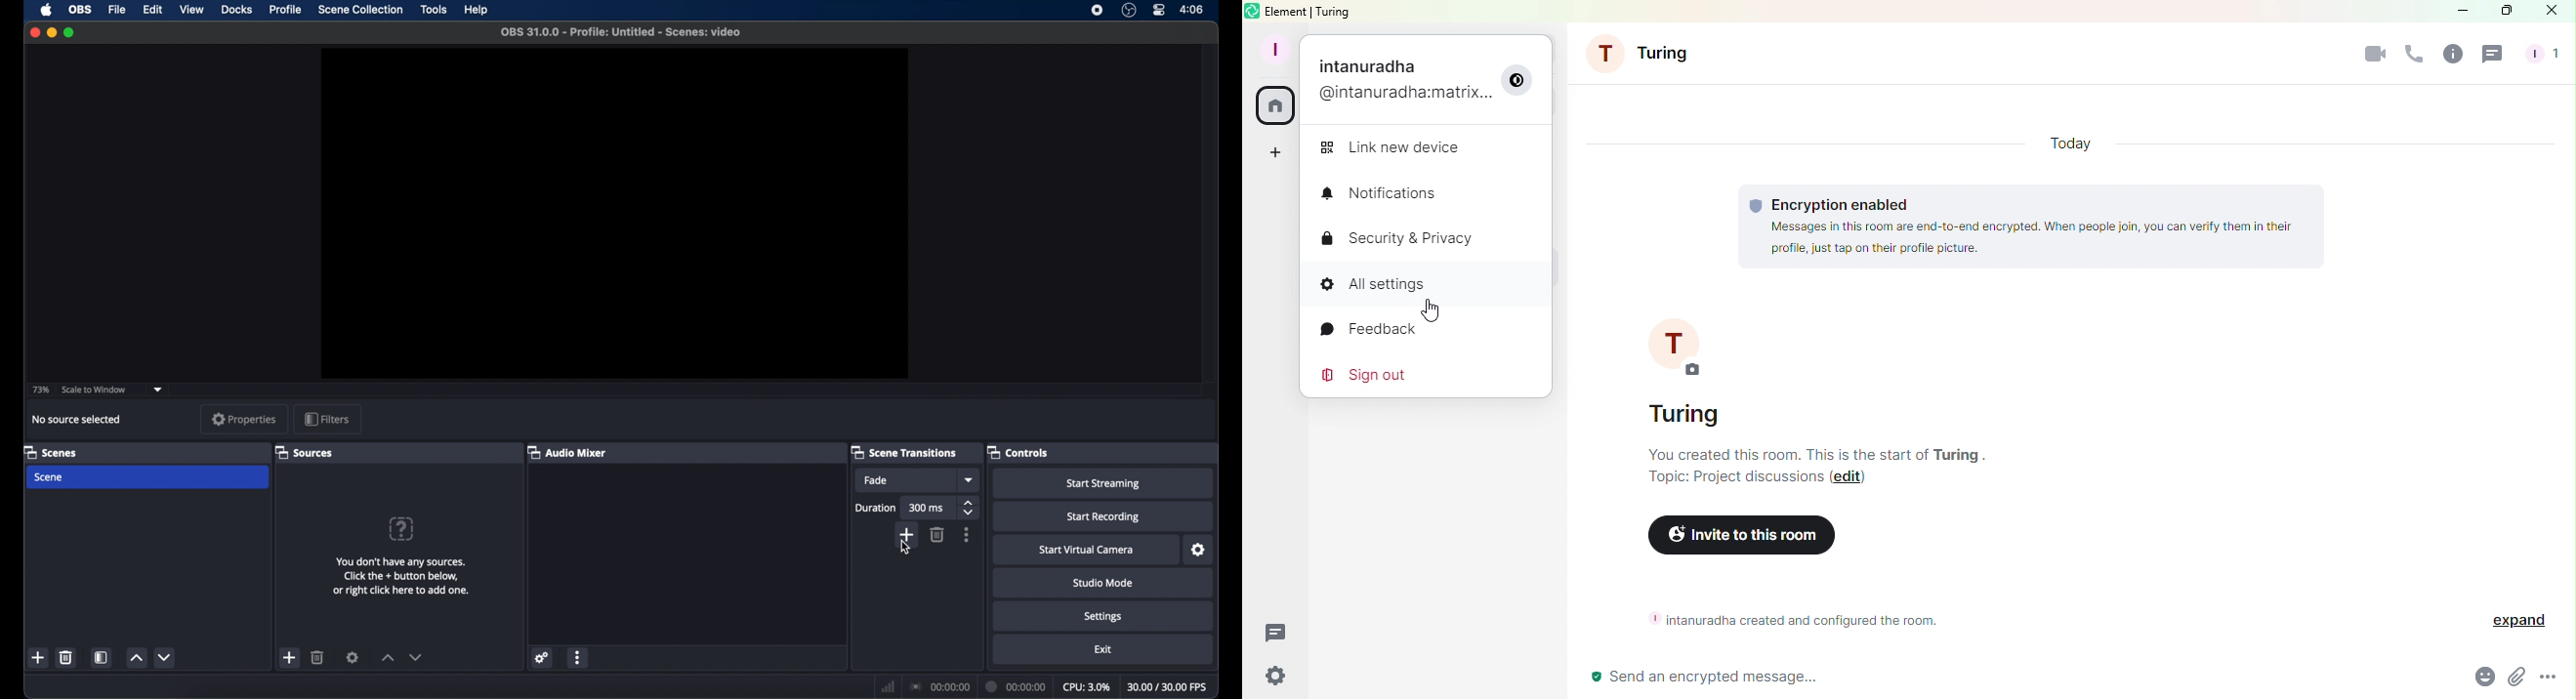 The height and width of the screenshot is (700, 2576). What do you see at coordinates (2455, 10) in the screenshot?
I see `Minimize` at bounding box center [2455, 10].